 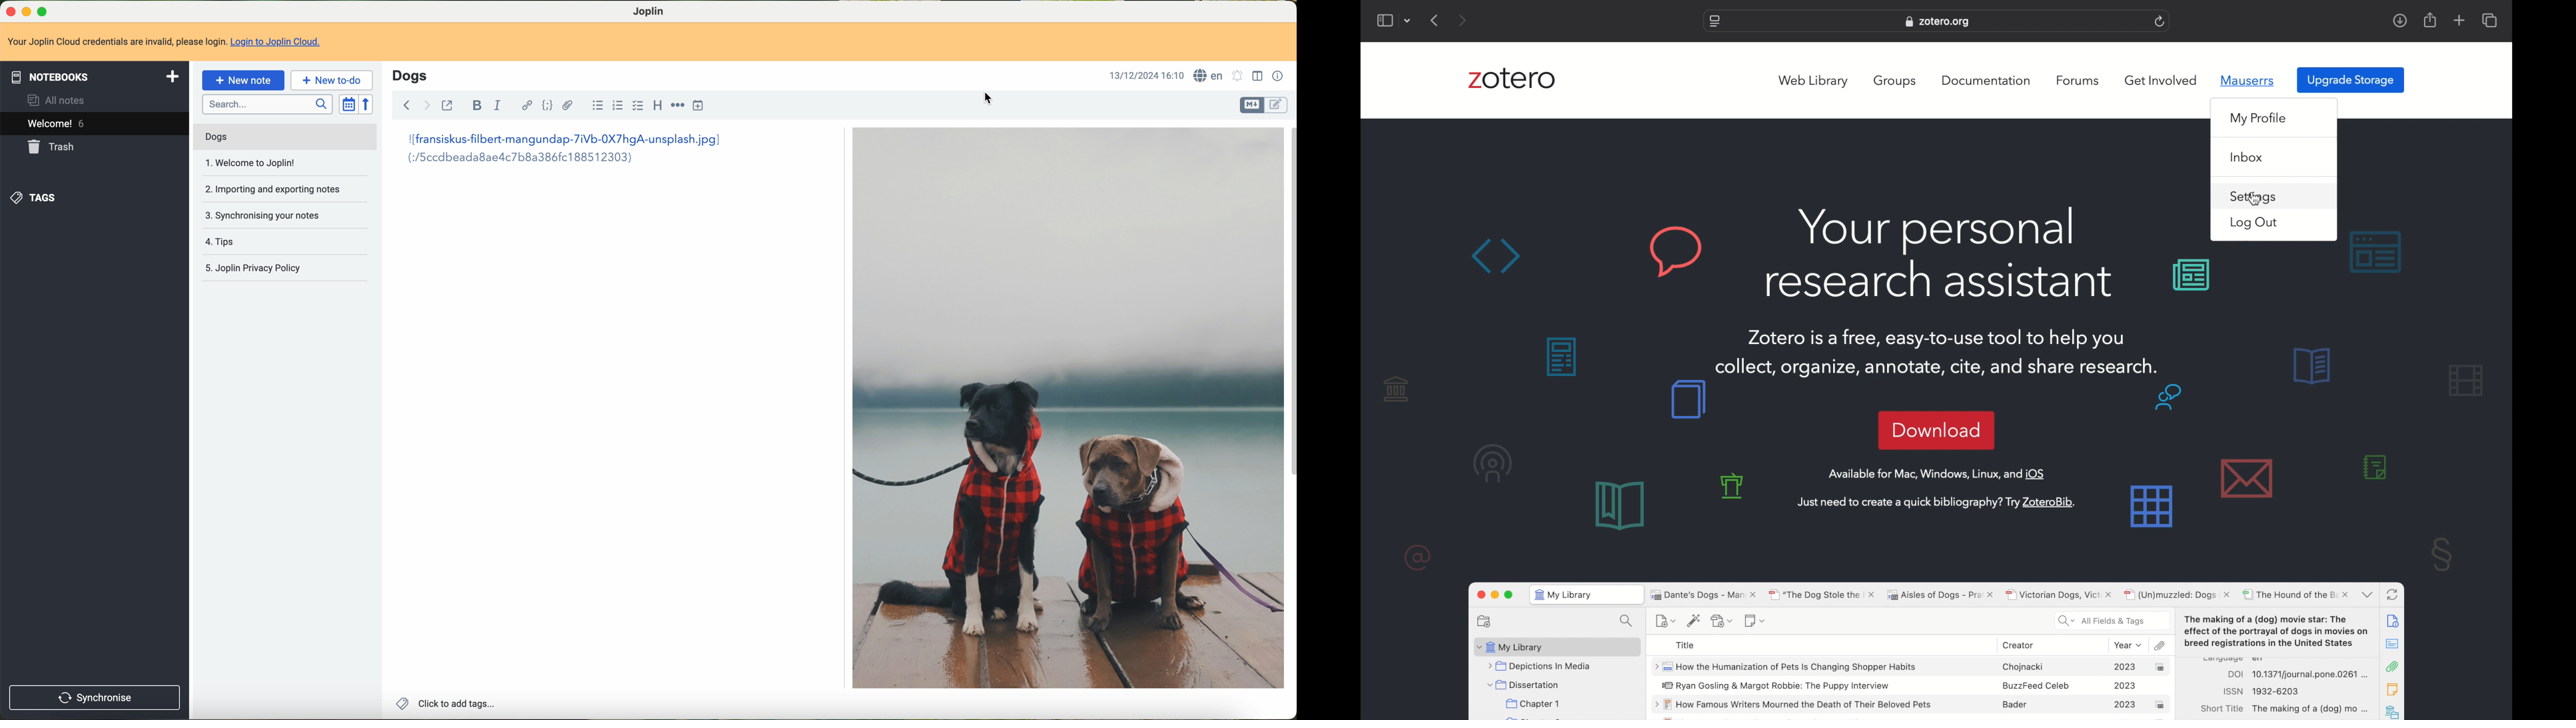 What do you see at coordinates (44, 12) in the screenshot?
I see `maximize Joplin` at bounding box center [44, 12].